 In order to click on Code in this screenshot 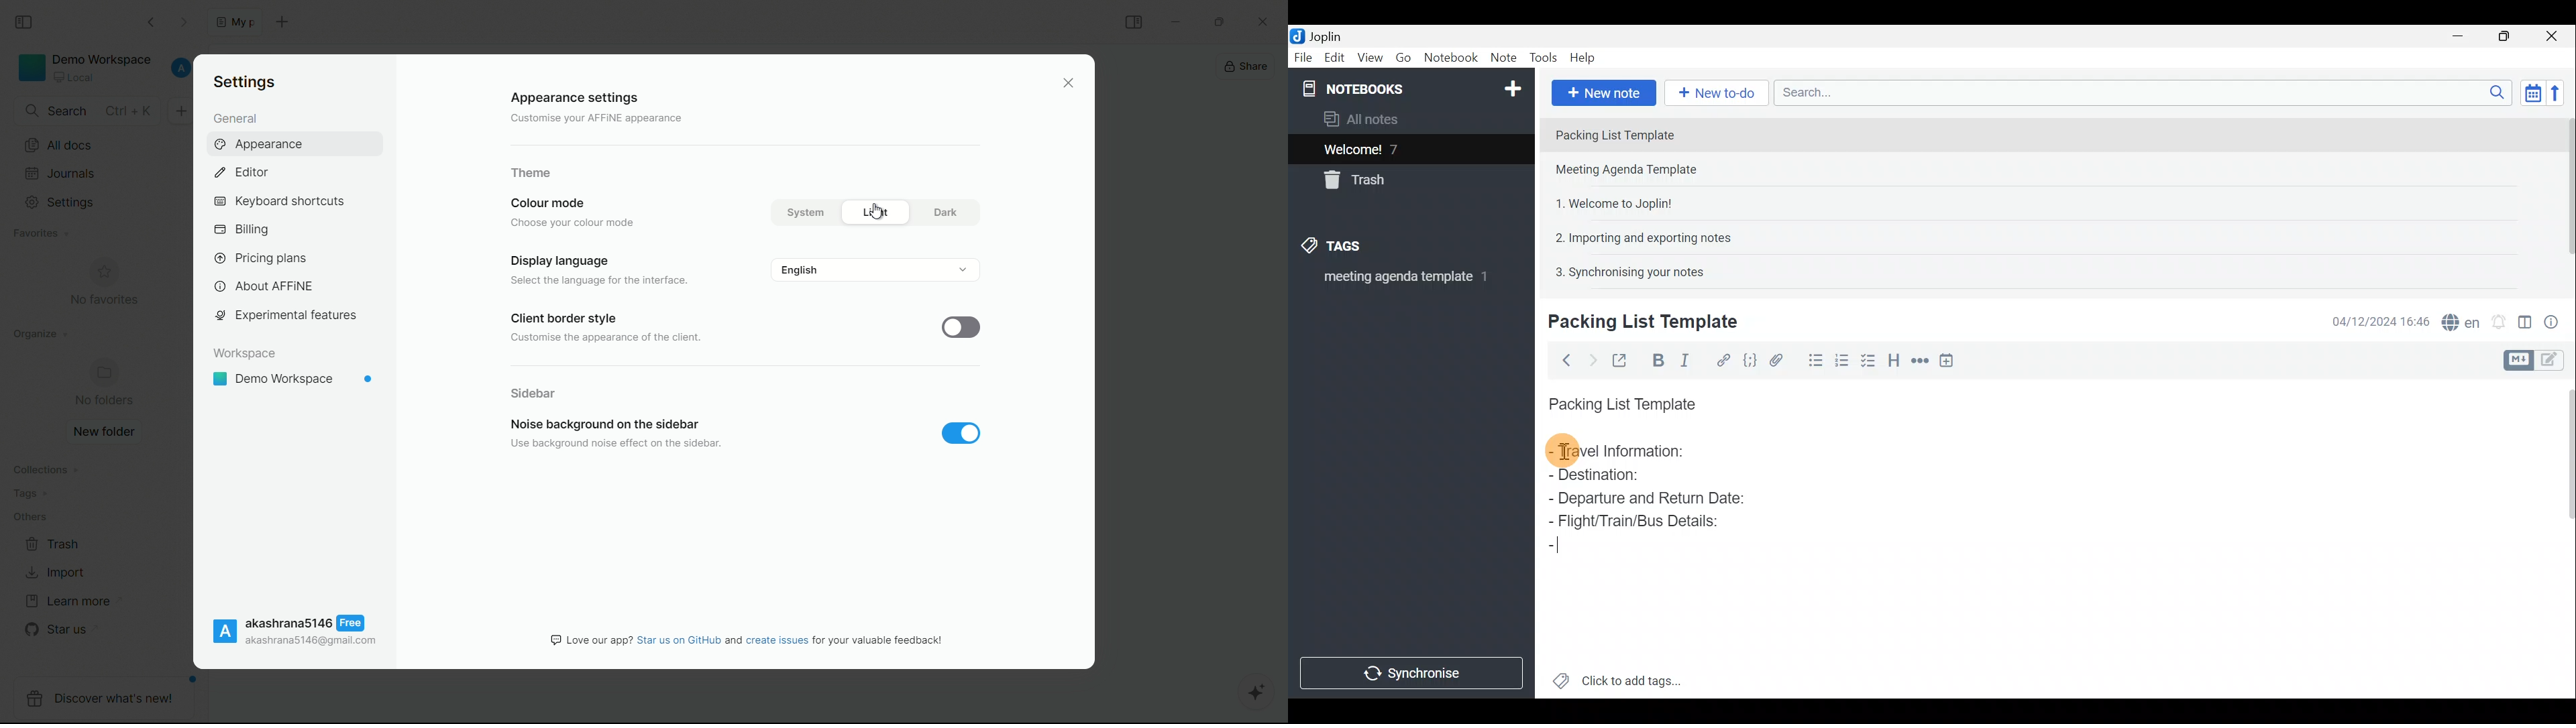, I will do `click(1750, 359)`.